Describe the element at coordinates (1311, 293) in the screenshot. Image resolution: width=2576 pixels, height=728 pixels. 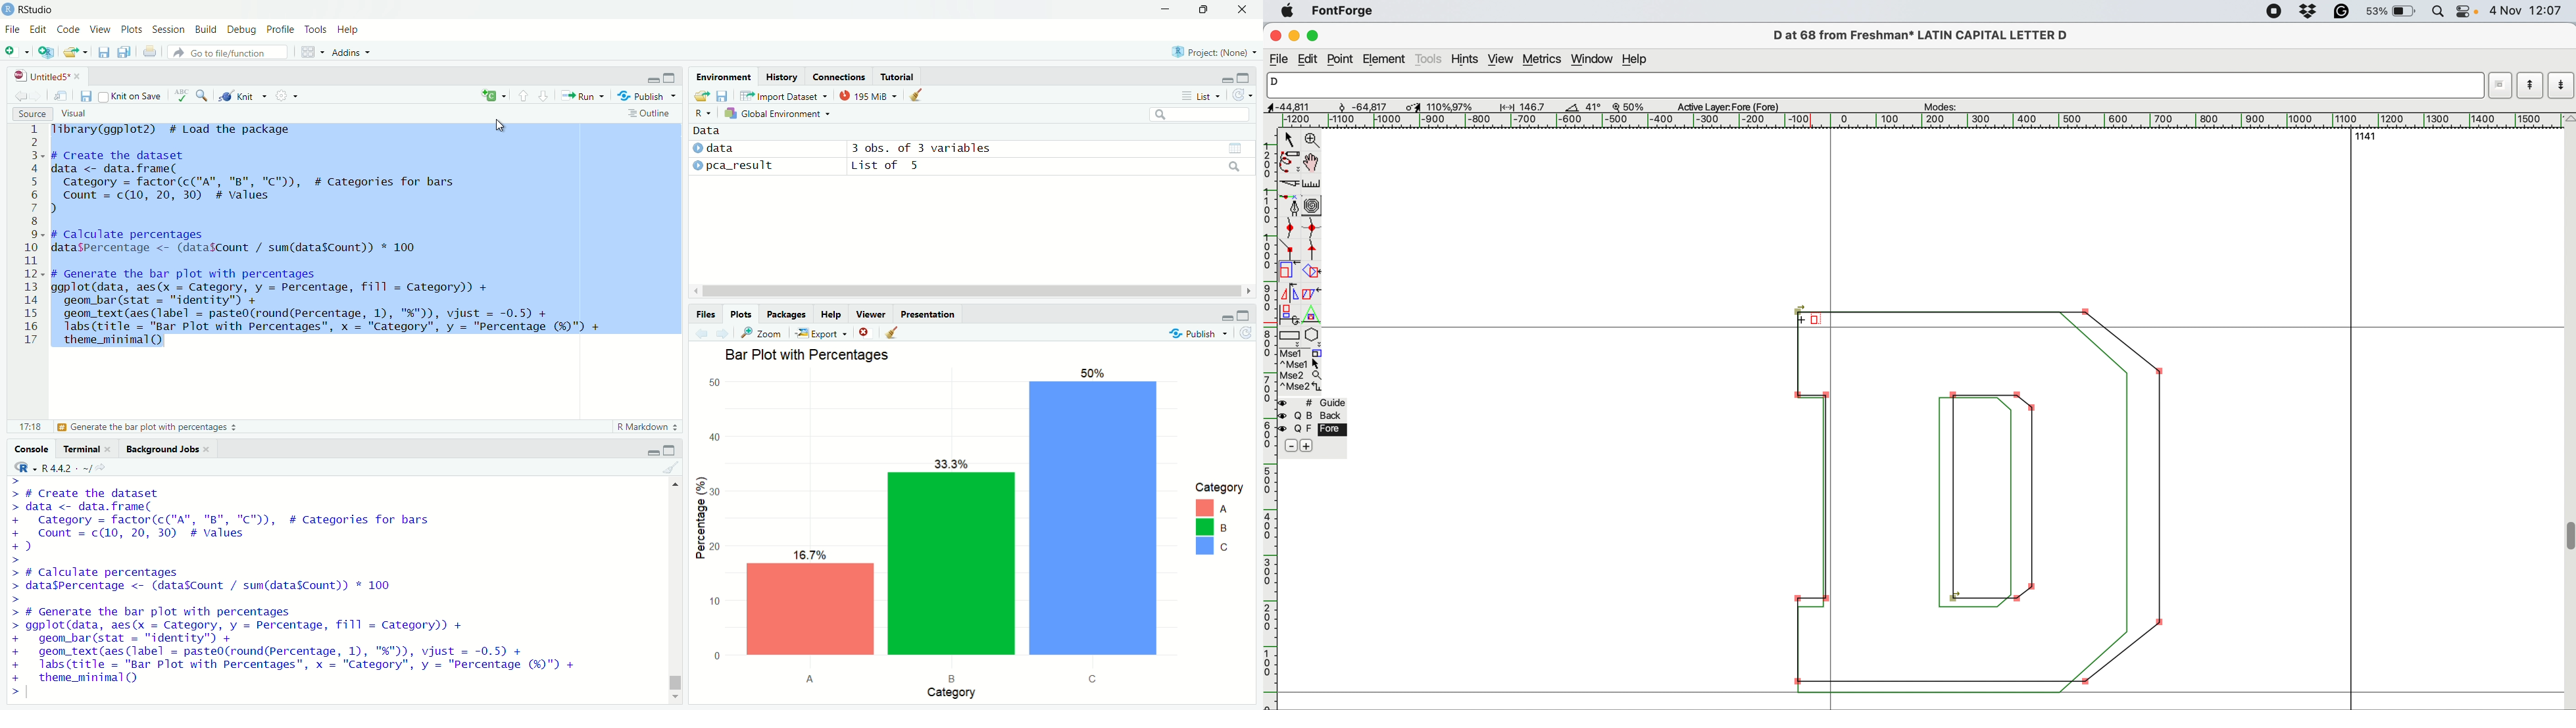
I see `skew the selection` at that location.